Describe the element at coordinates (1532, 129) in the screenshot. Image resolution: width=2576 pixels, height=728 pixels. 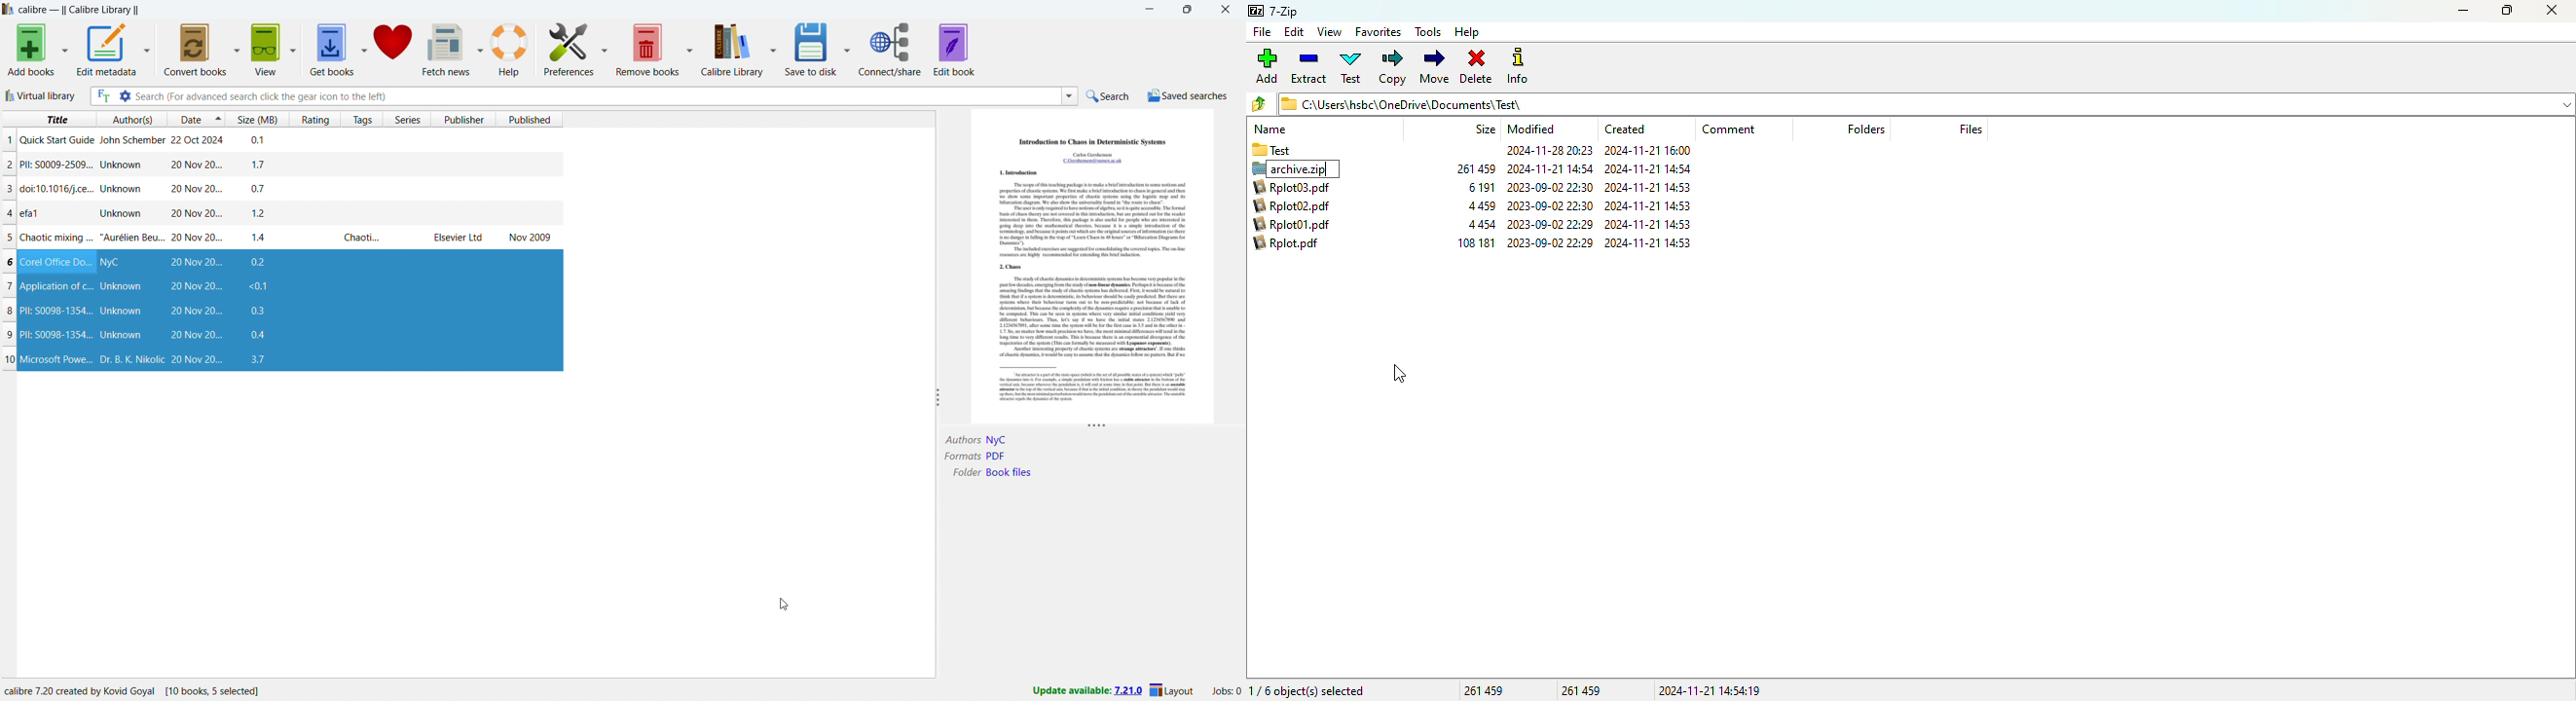
I see `modified` at that location.